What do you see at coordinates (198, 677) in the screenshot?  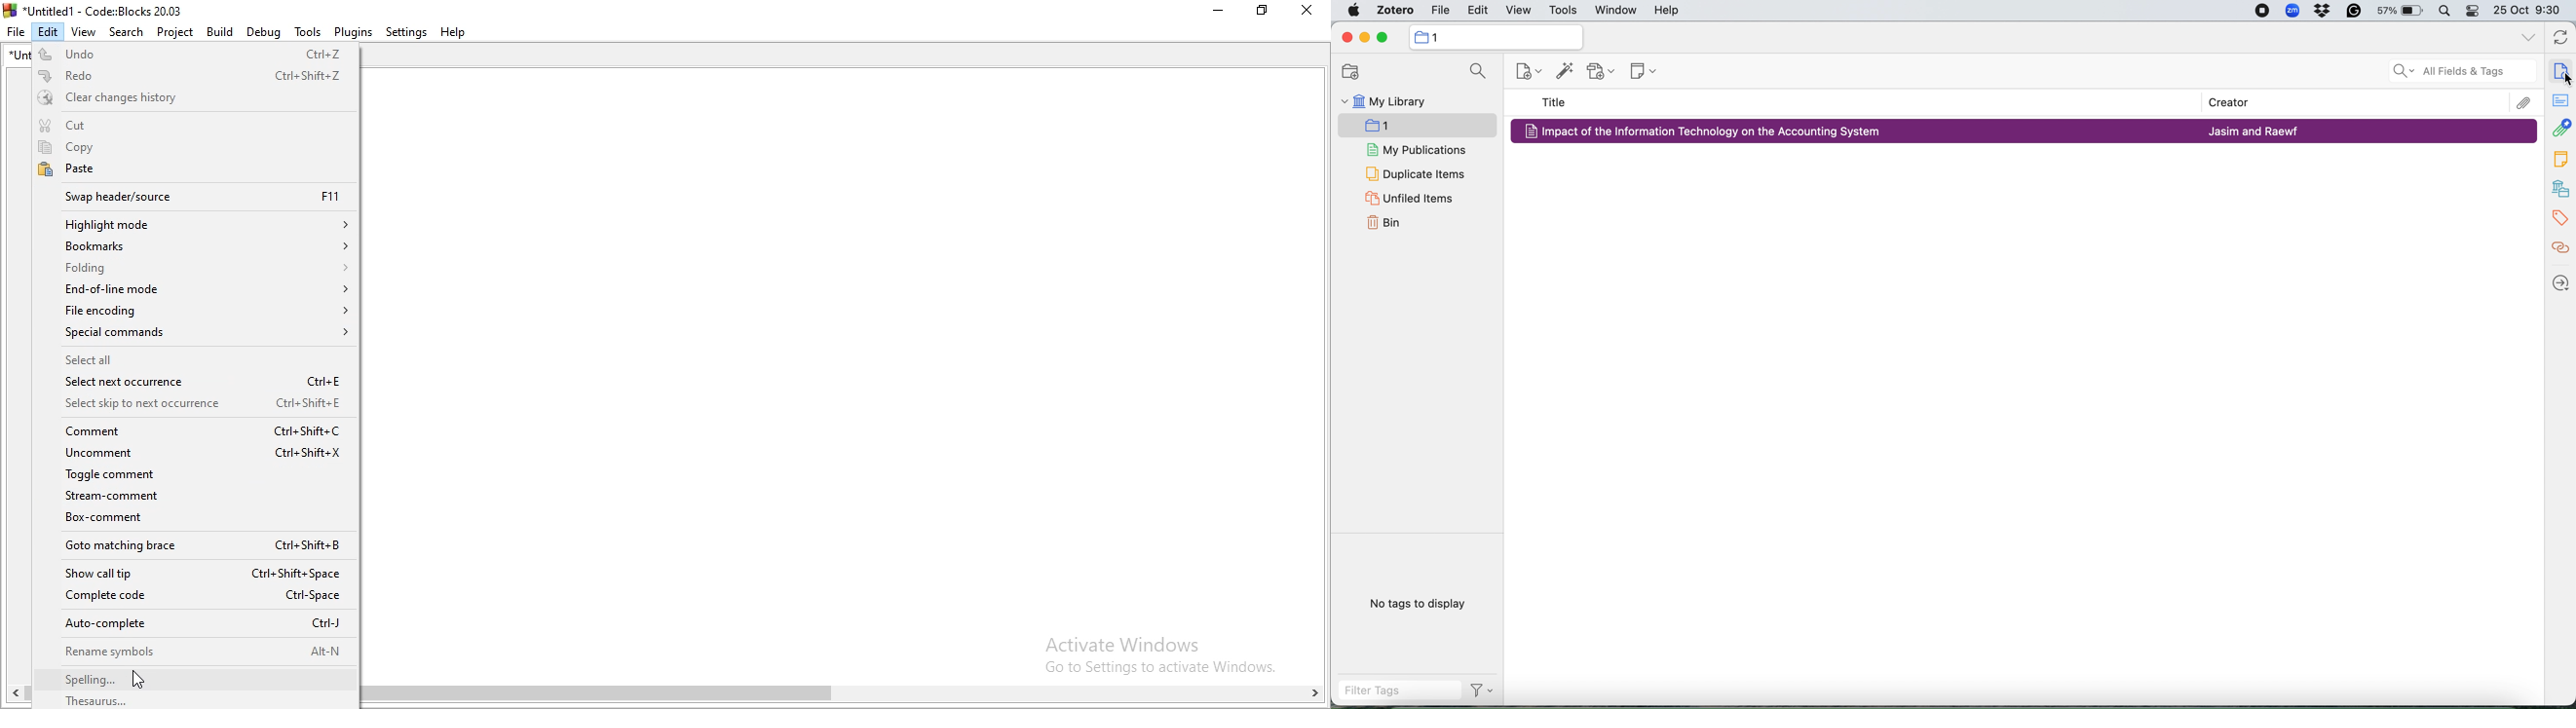 I see `spelling` at bounding box center [198, 677].